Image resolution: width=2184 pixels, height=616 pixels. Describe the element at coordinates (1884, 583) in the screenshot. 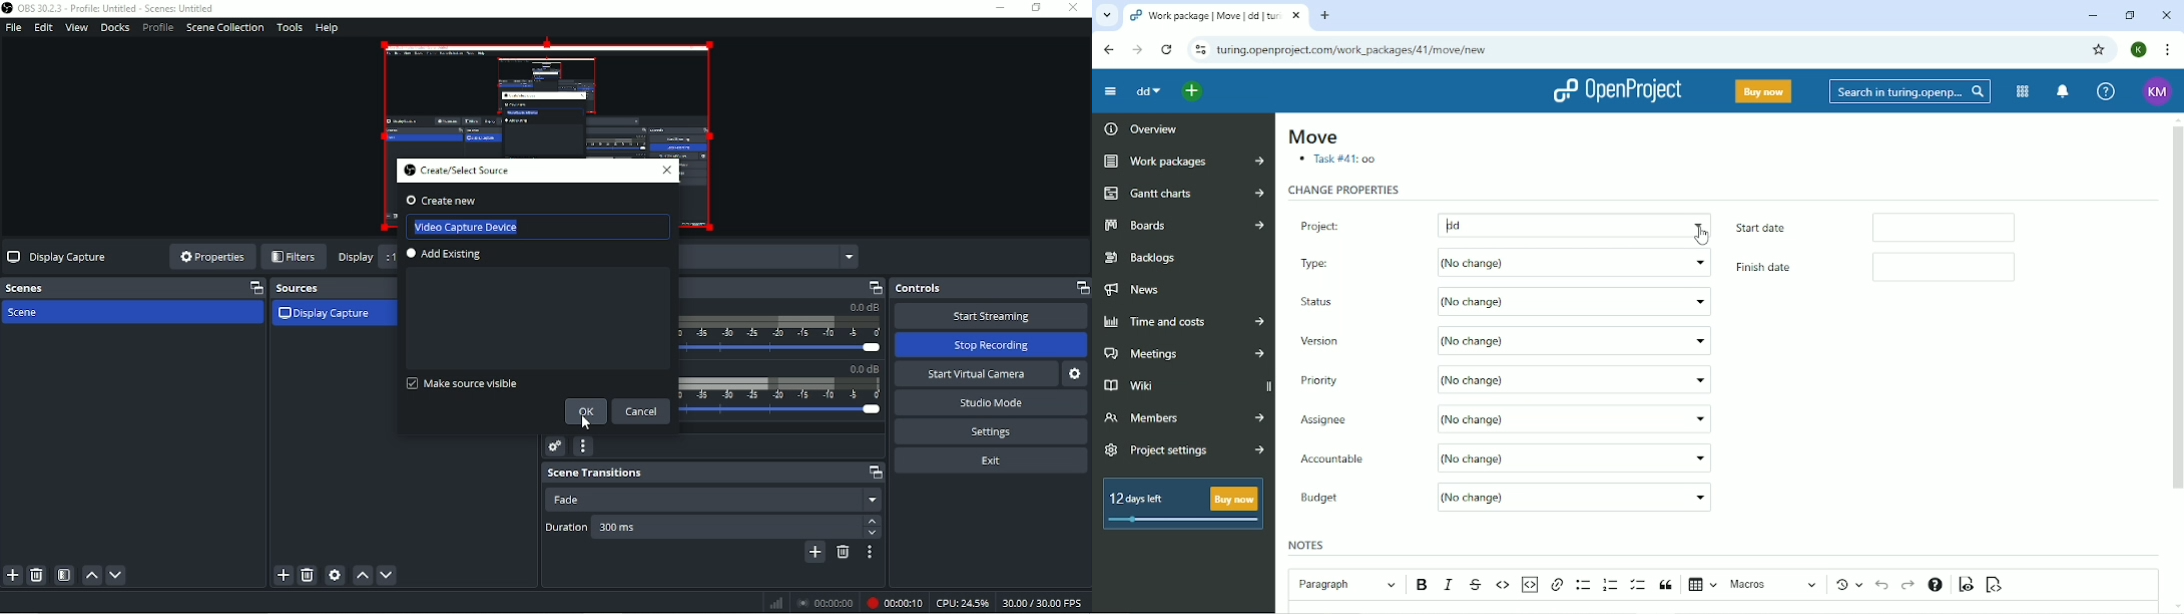

I see `Udo` at that location.